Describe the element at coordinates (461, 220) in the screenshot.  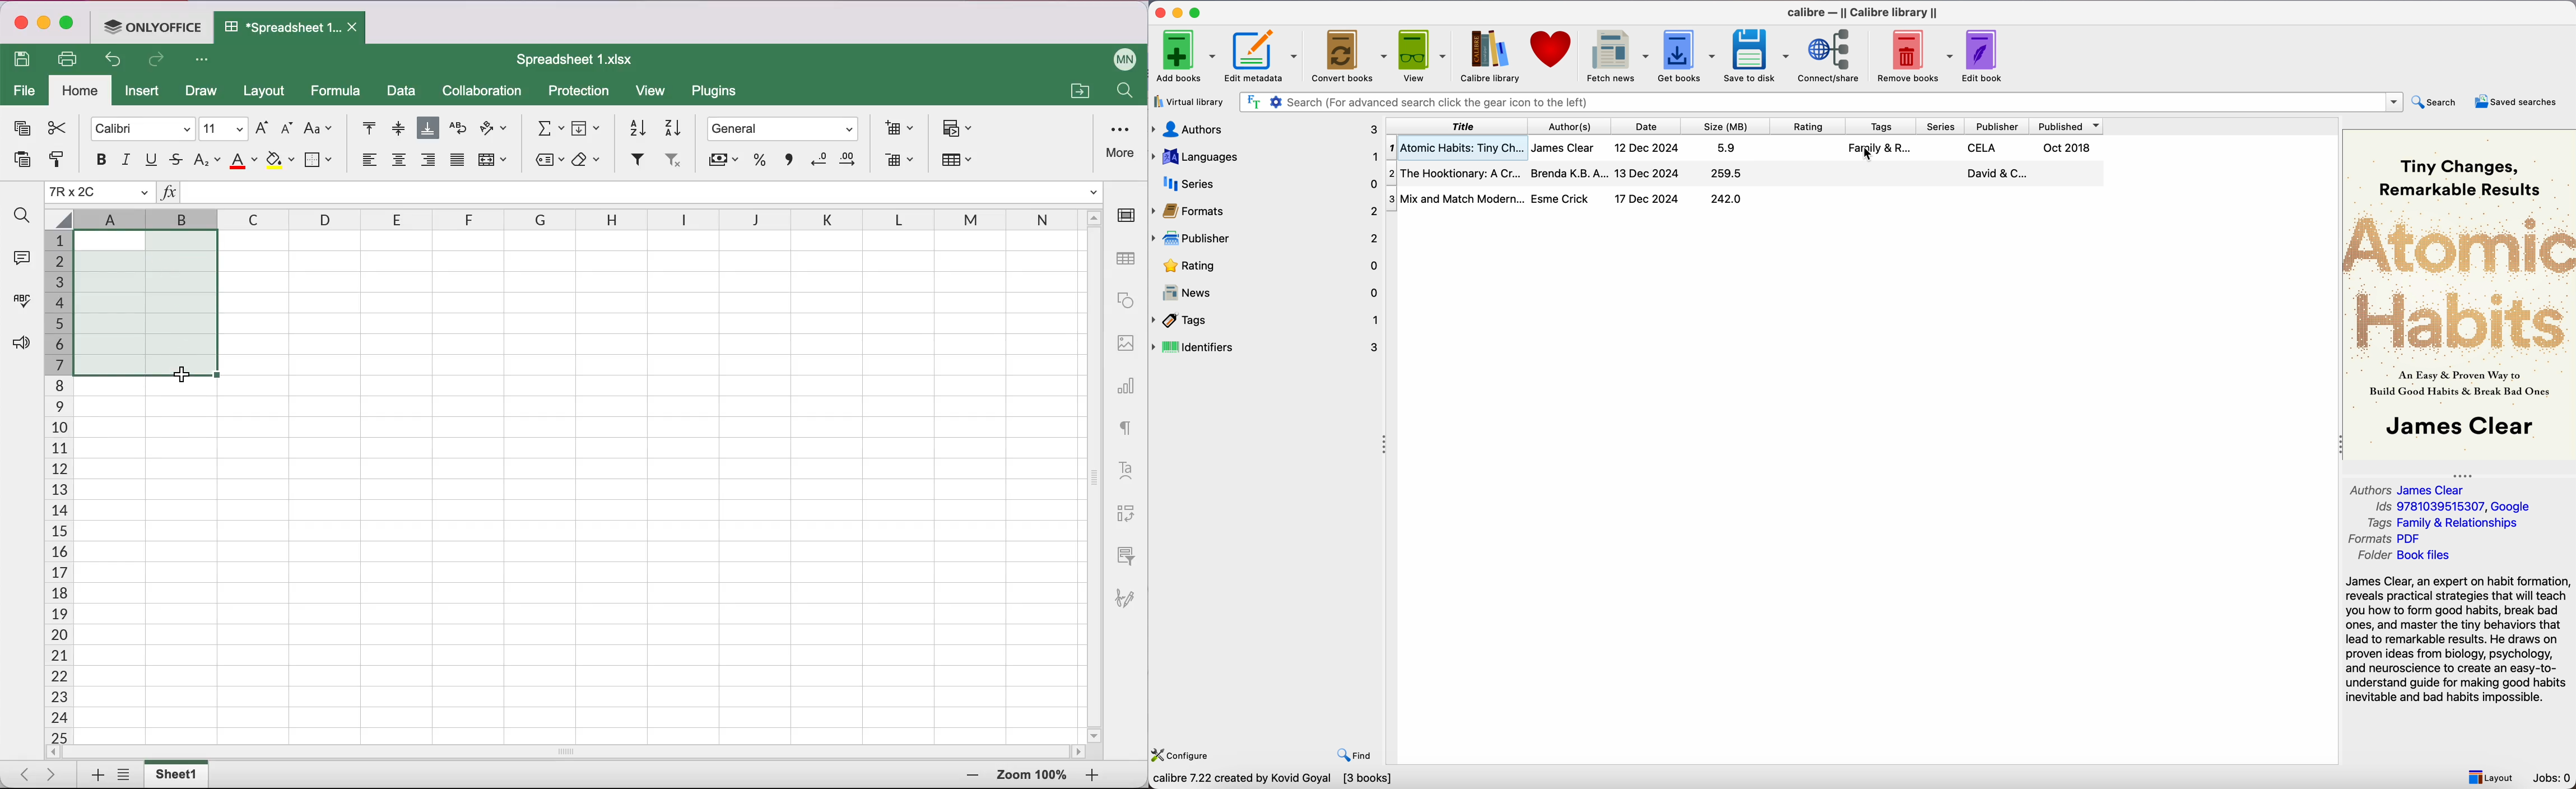
I see `columns` at that location.